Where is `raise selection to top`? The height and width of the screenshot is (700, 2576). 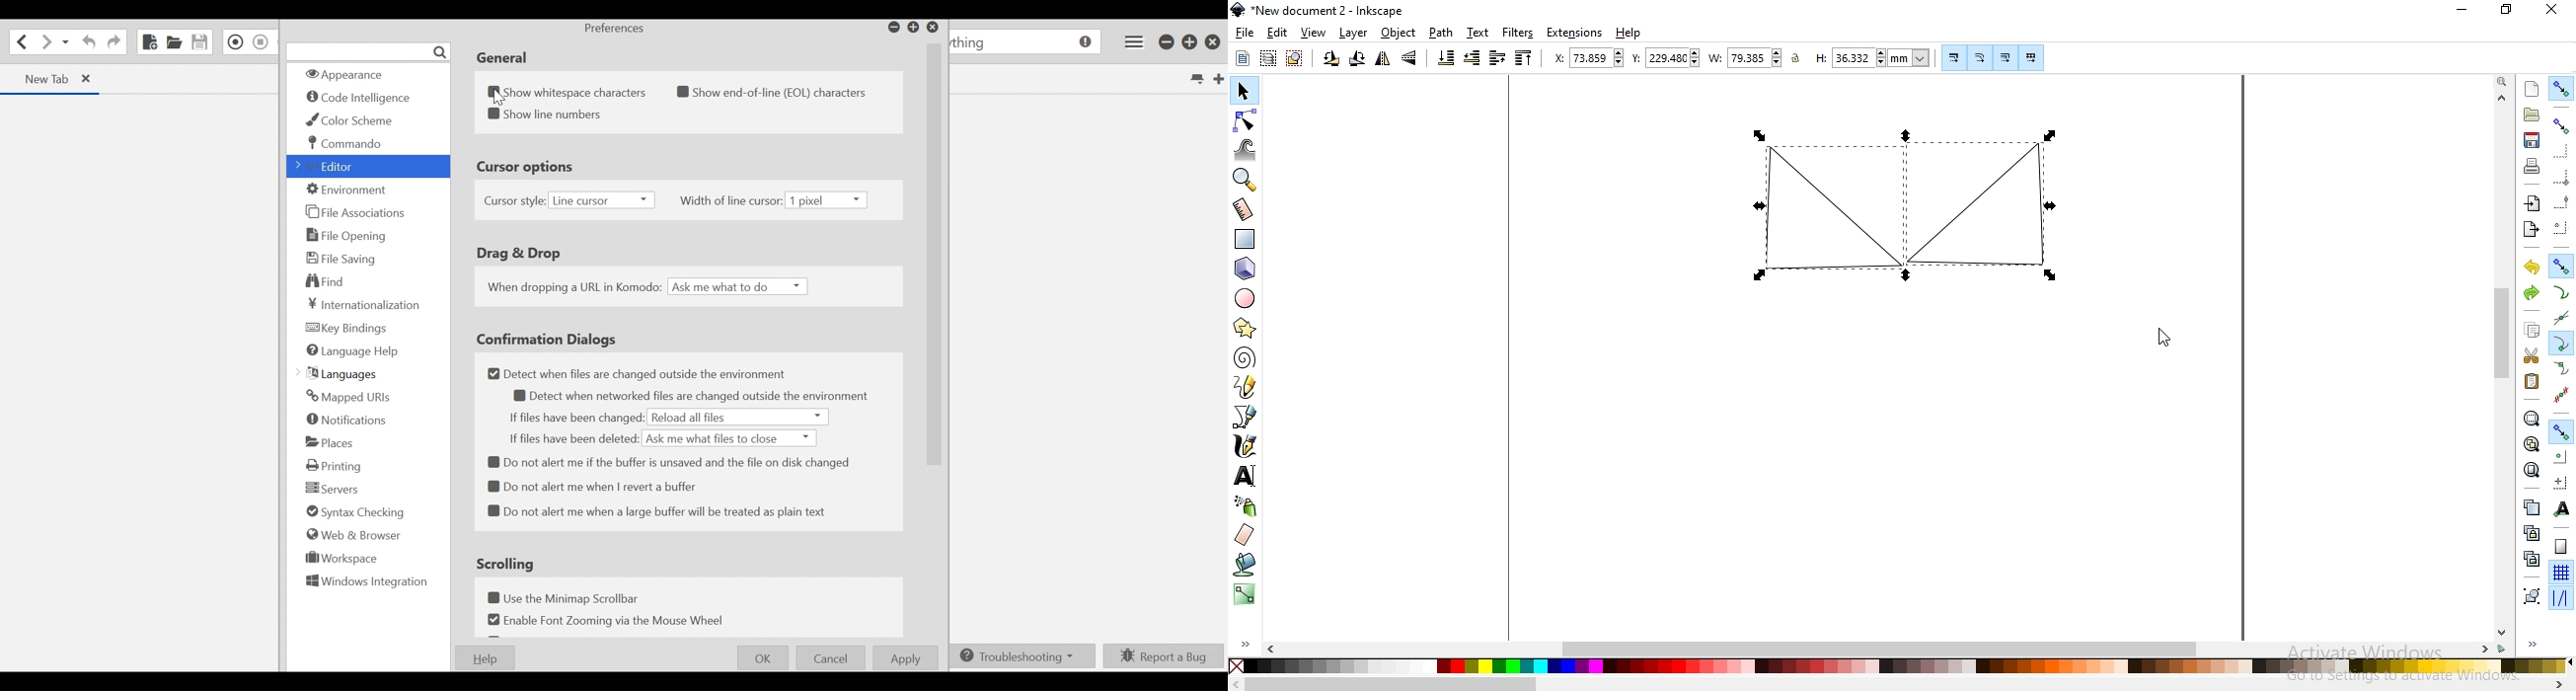 raise selection to top is located at coordinates (1525, 59).